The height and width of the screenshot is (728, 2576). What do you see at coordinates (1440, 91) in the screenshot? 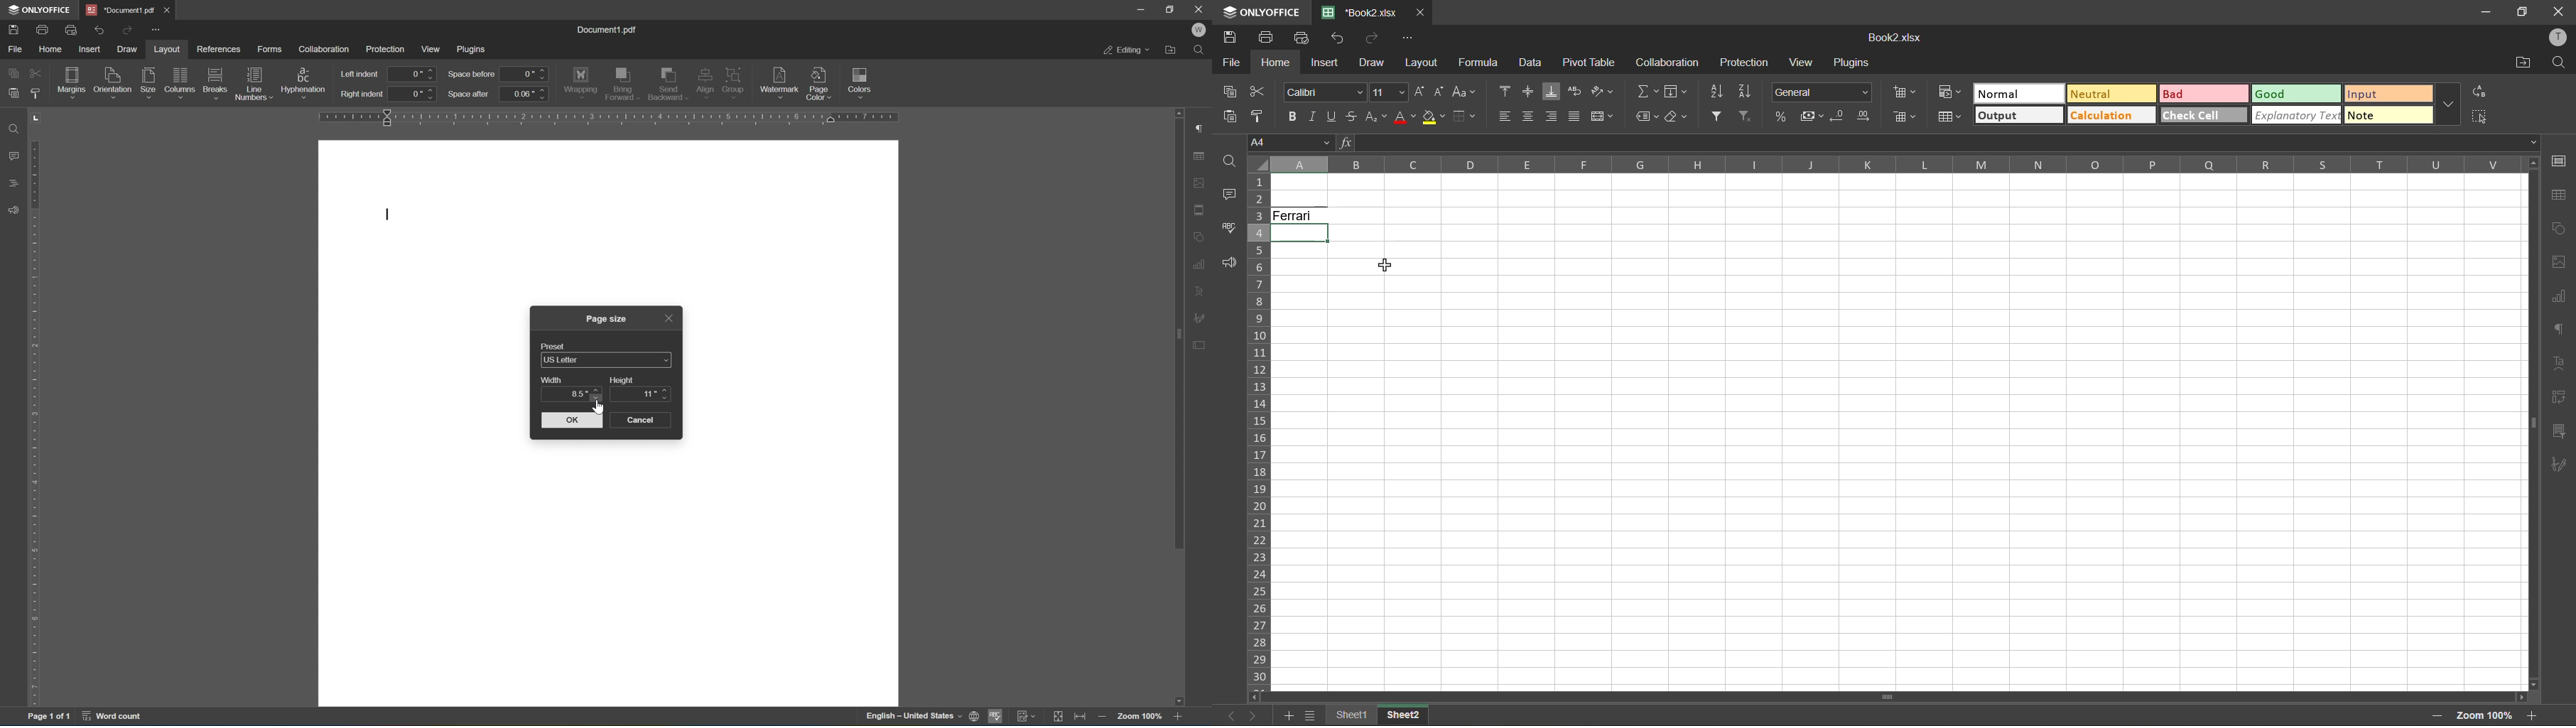
I see `decrement size` at bounding box center [1440, 91].